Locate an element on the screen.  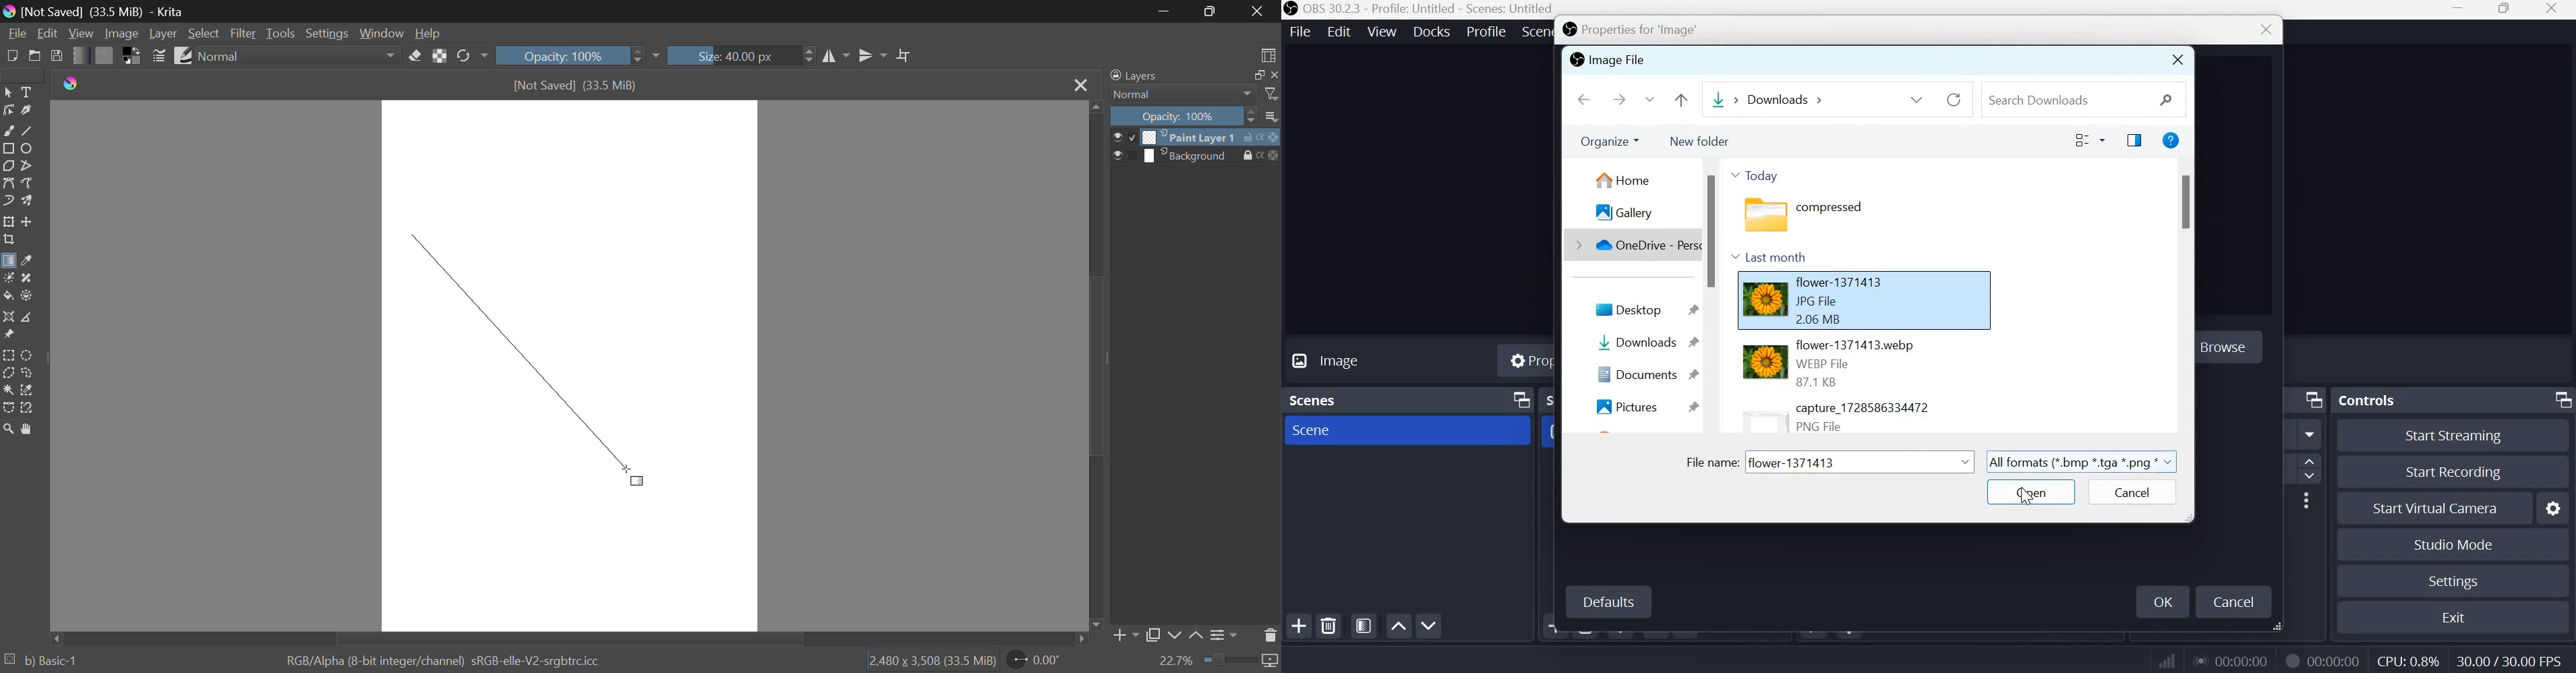
Crop is located at coordinates (905, 56).